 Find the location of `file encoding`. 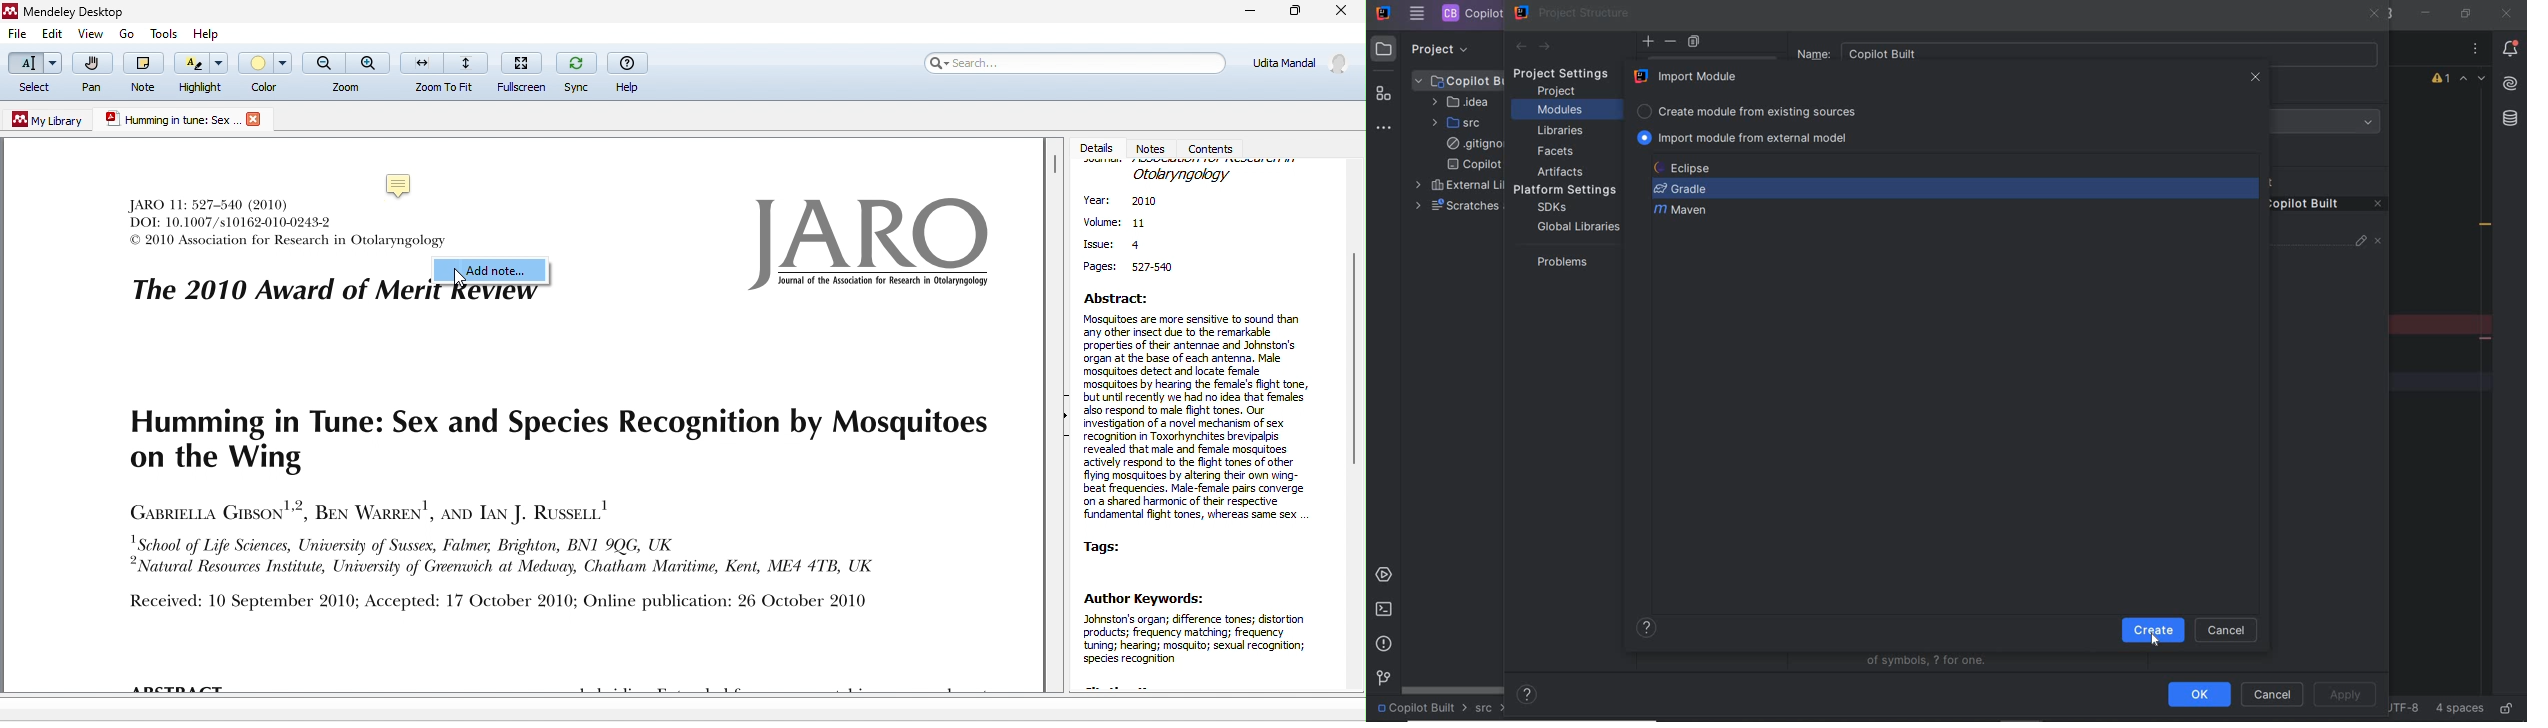

file encoding is located at coordinates (2403, 707).